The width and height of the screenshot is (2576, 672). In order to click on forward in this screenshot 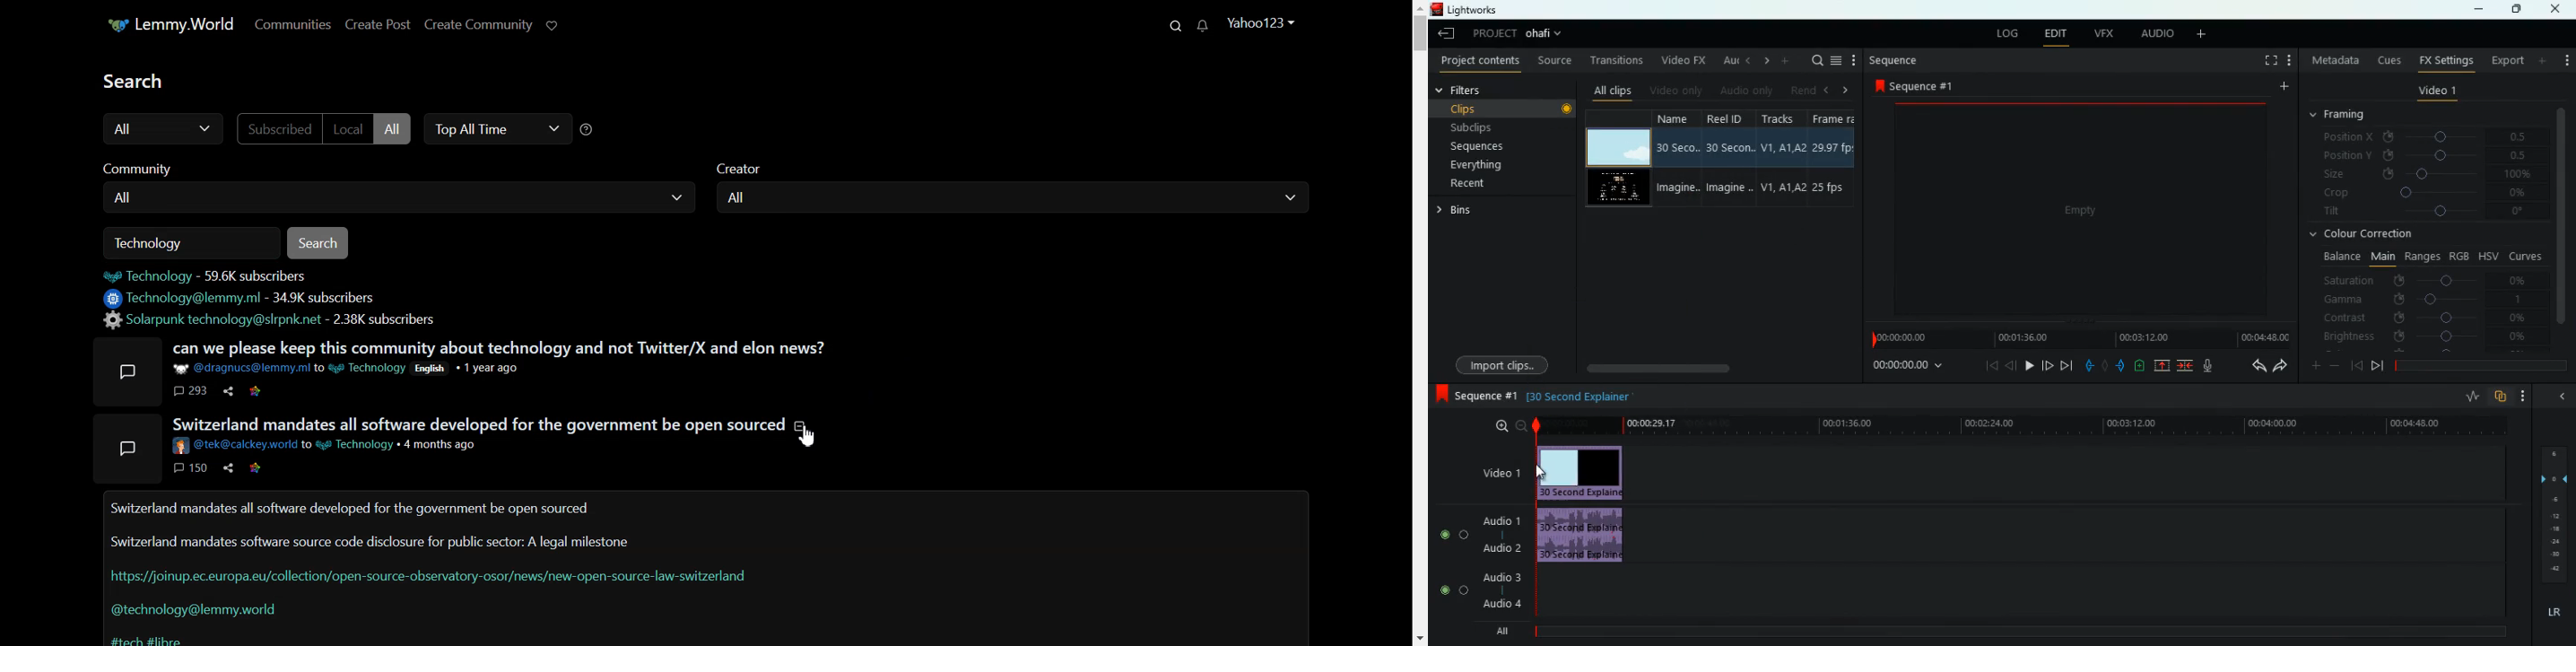, I will do `click(2280, 366)`.